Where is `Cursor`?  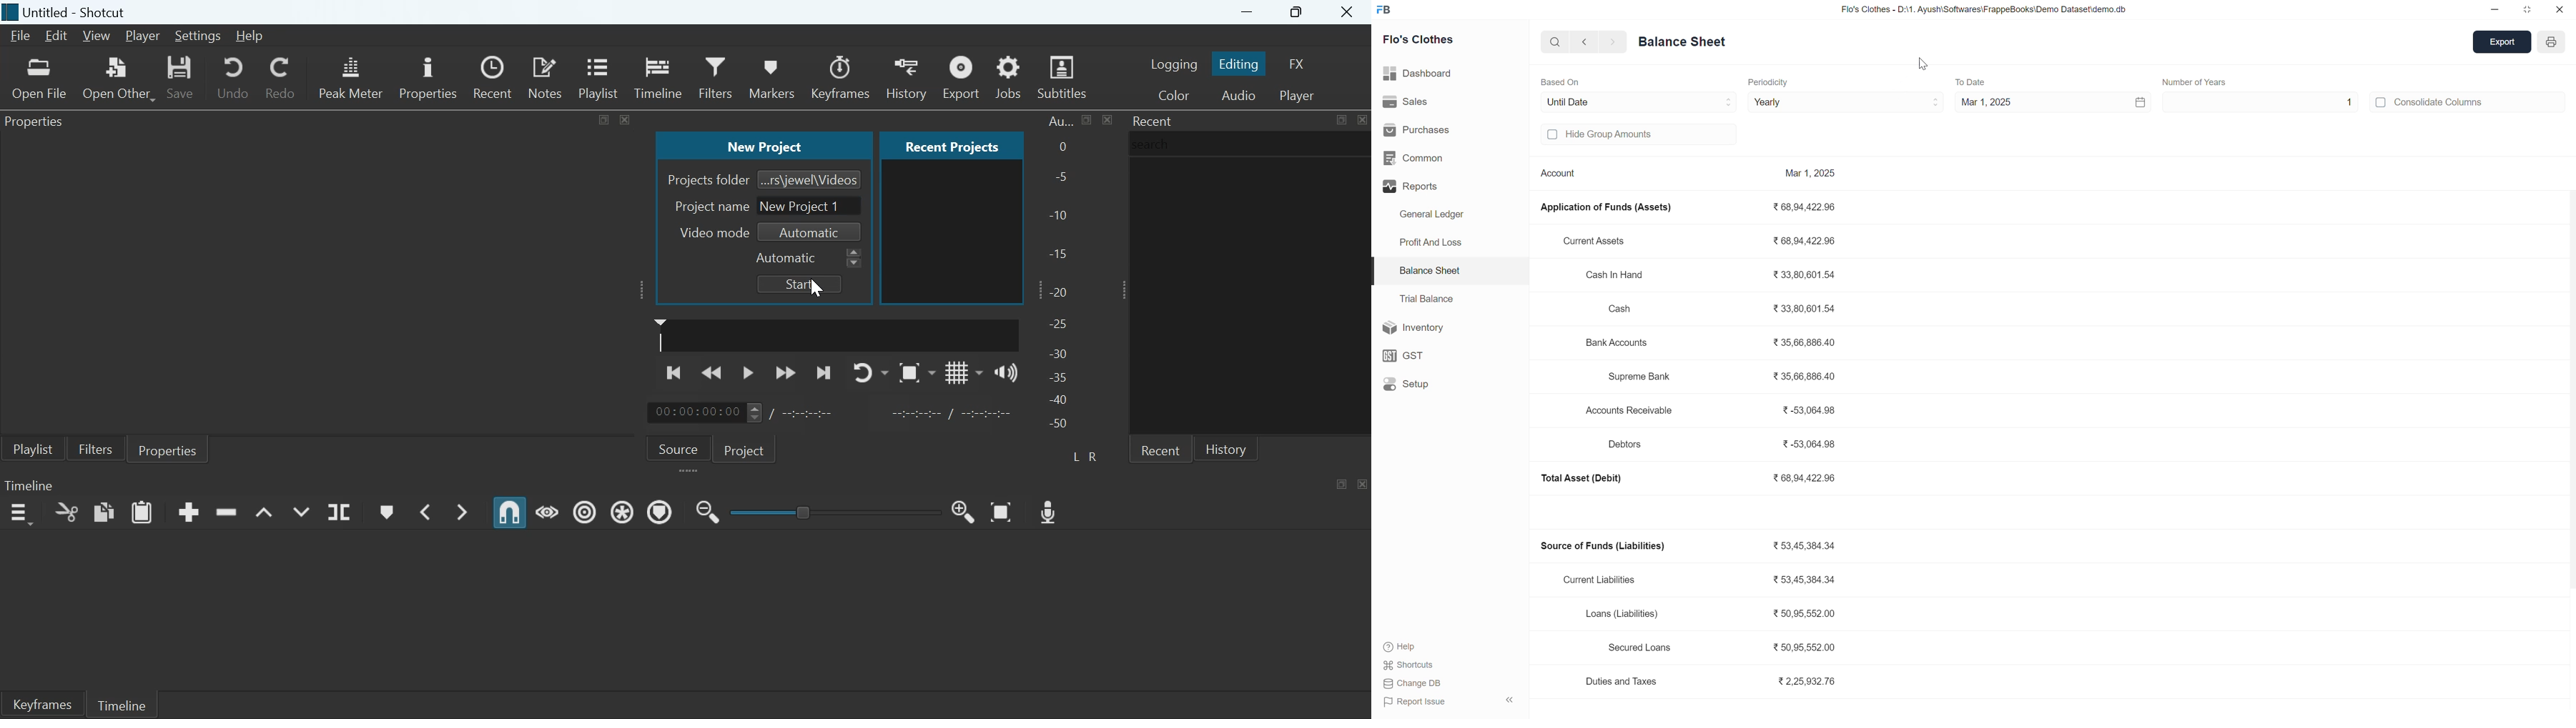 Cursor is located at coordinates (815, 288).